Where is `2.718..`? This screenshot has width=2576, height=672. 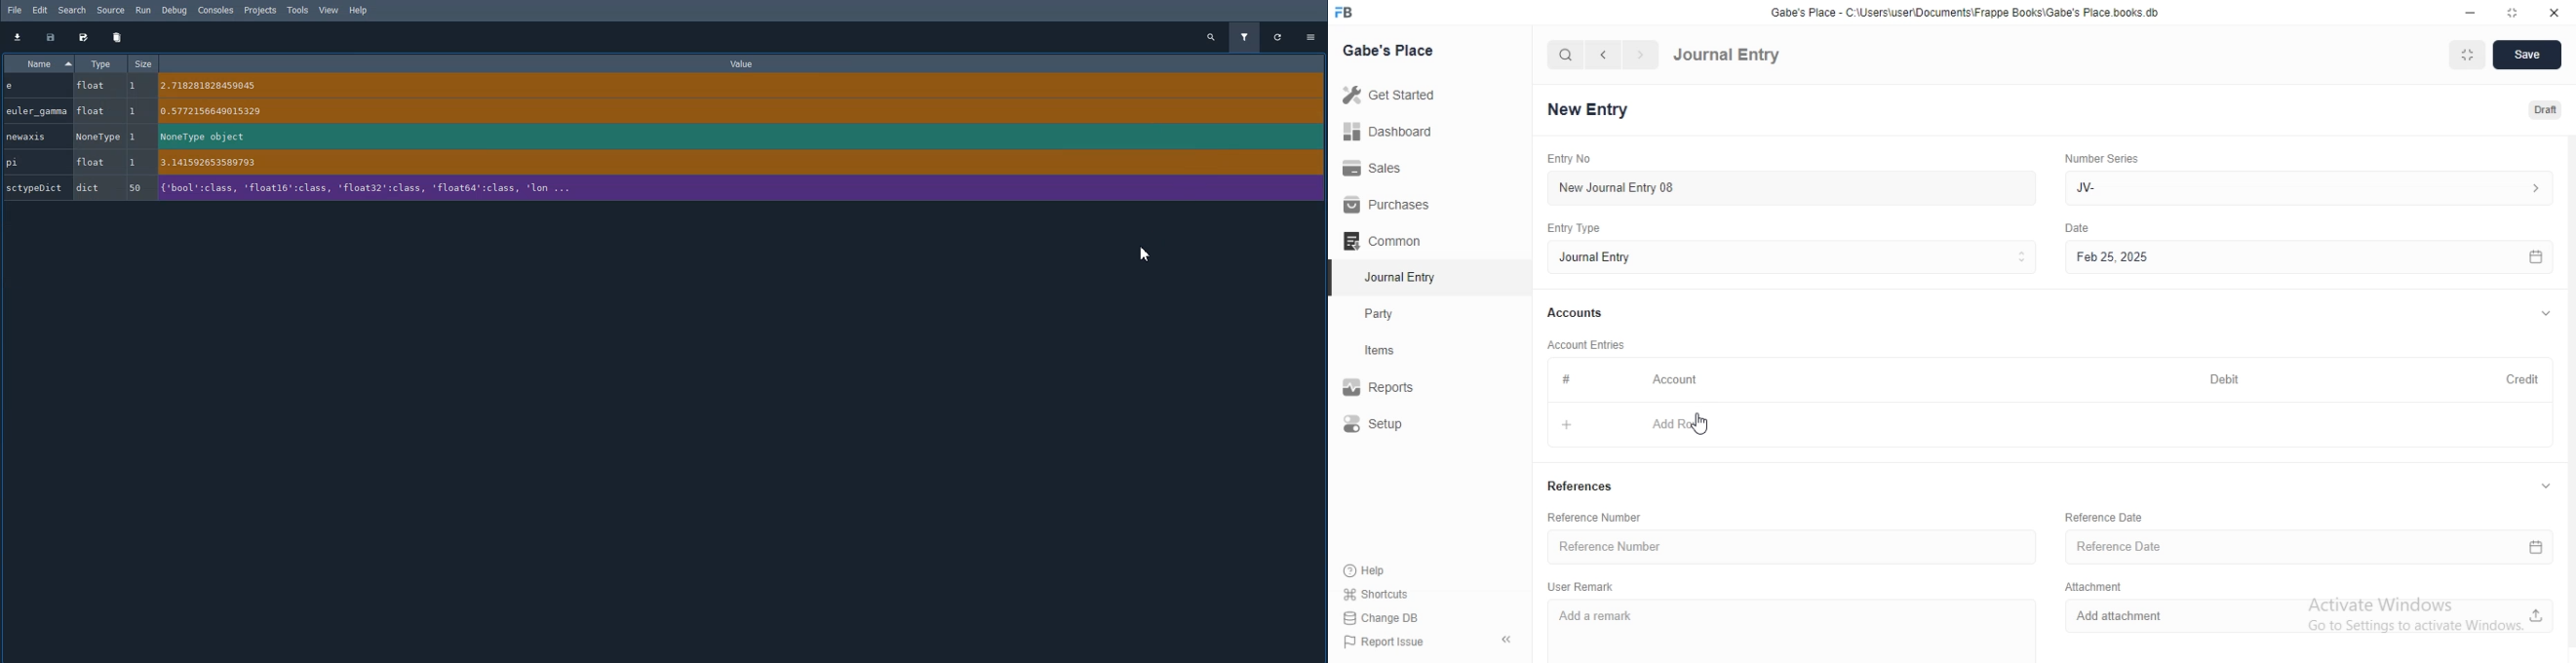 2.718.. is located at coordinates (729, 86).